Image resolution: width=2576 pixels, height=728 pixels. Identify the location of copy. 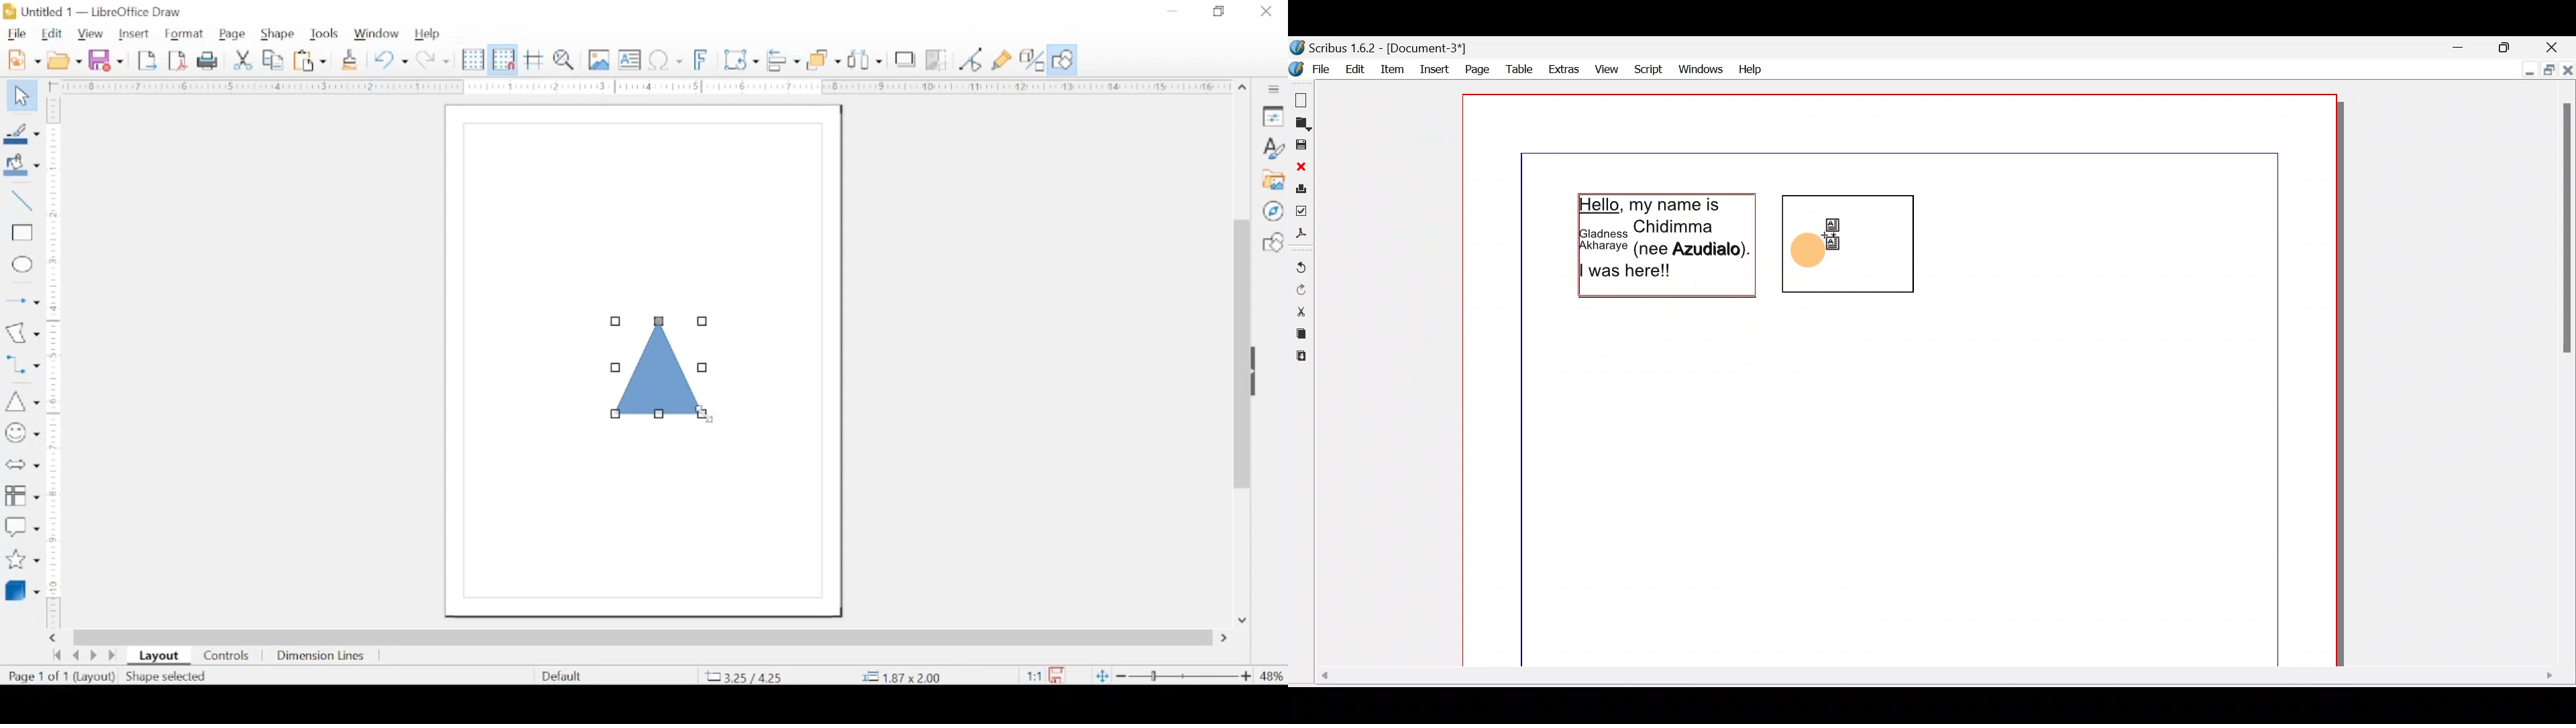
(274, 61).